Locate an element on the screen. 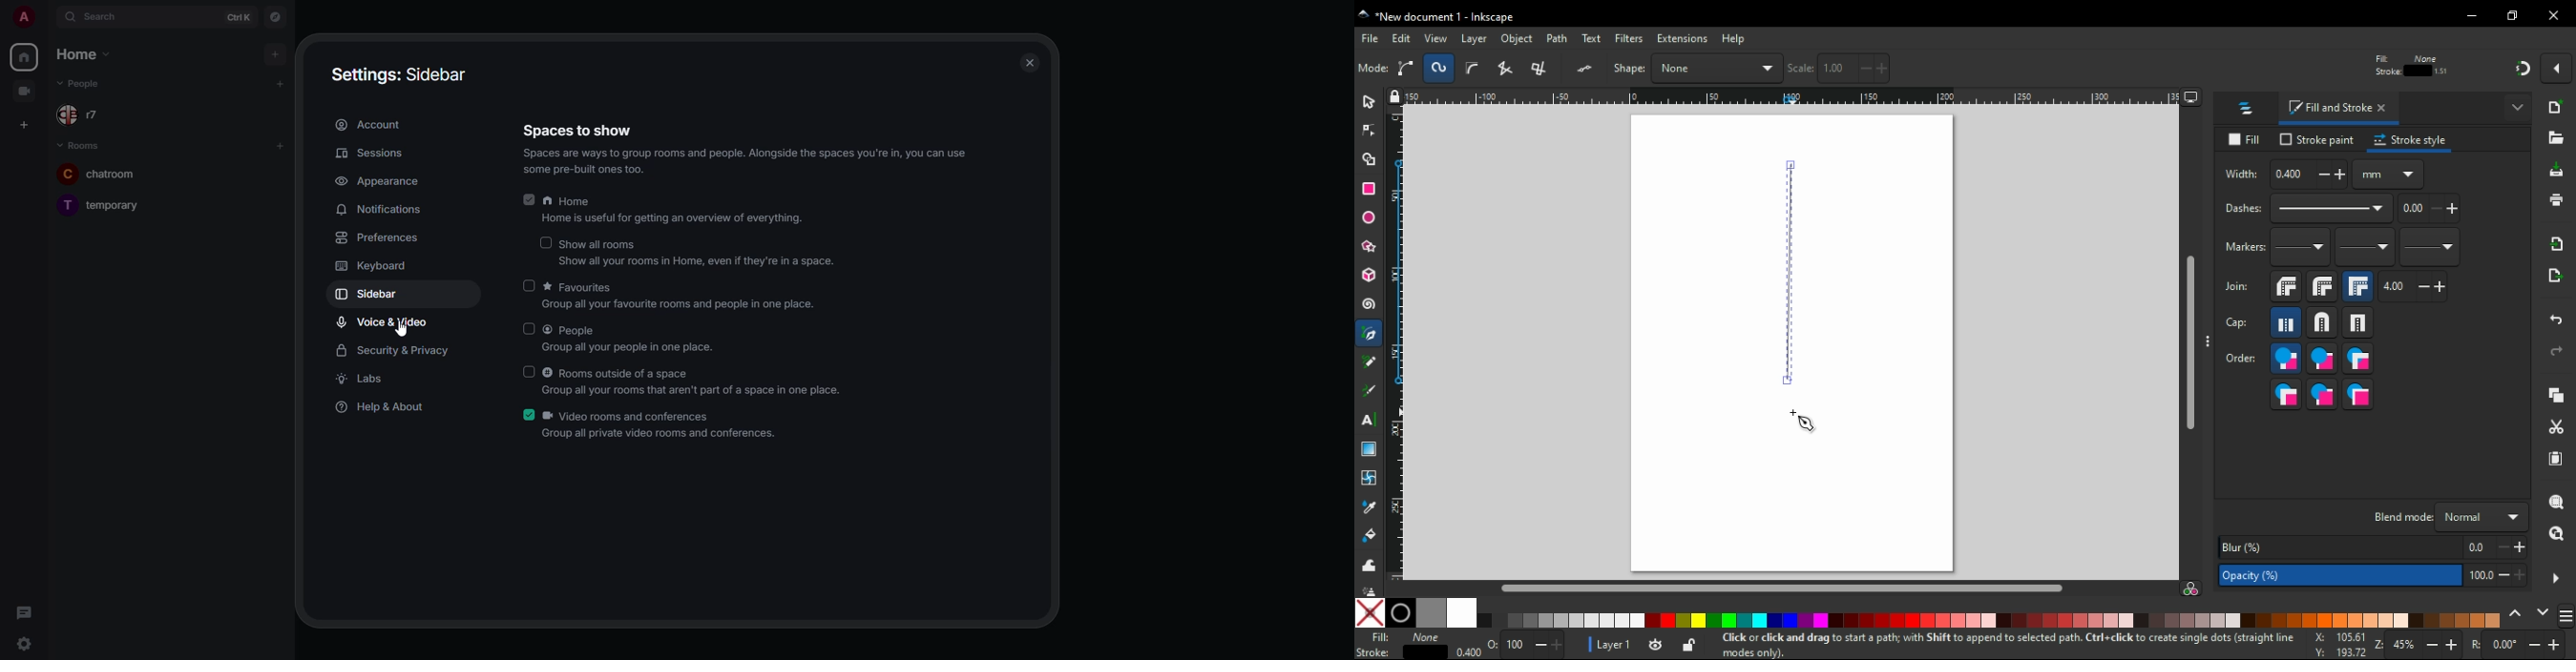  Layer 1 is located at coordinates (1617, 647).